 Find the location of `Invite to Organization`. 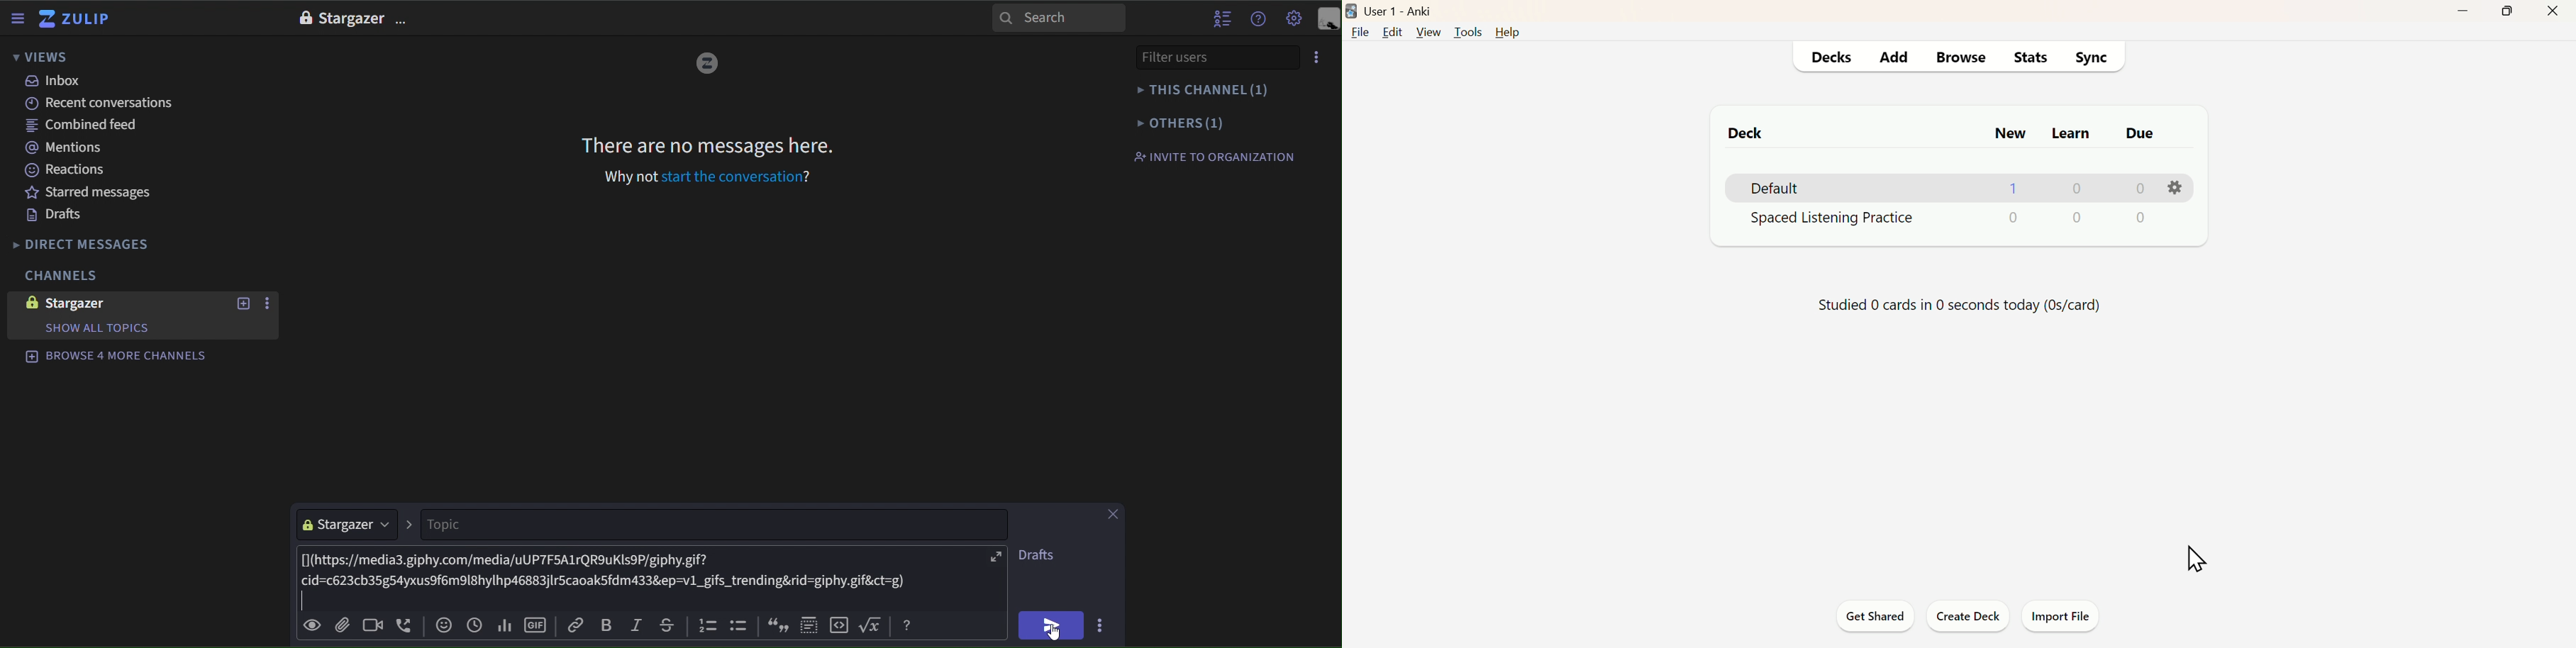

Invite to Organization is located at coordinates (1214, 156).